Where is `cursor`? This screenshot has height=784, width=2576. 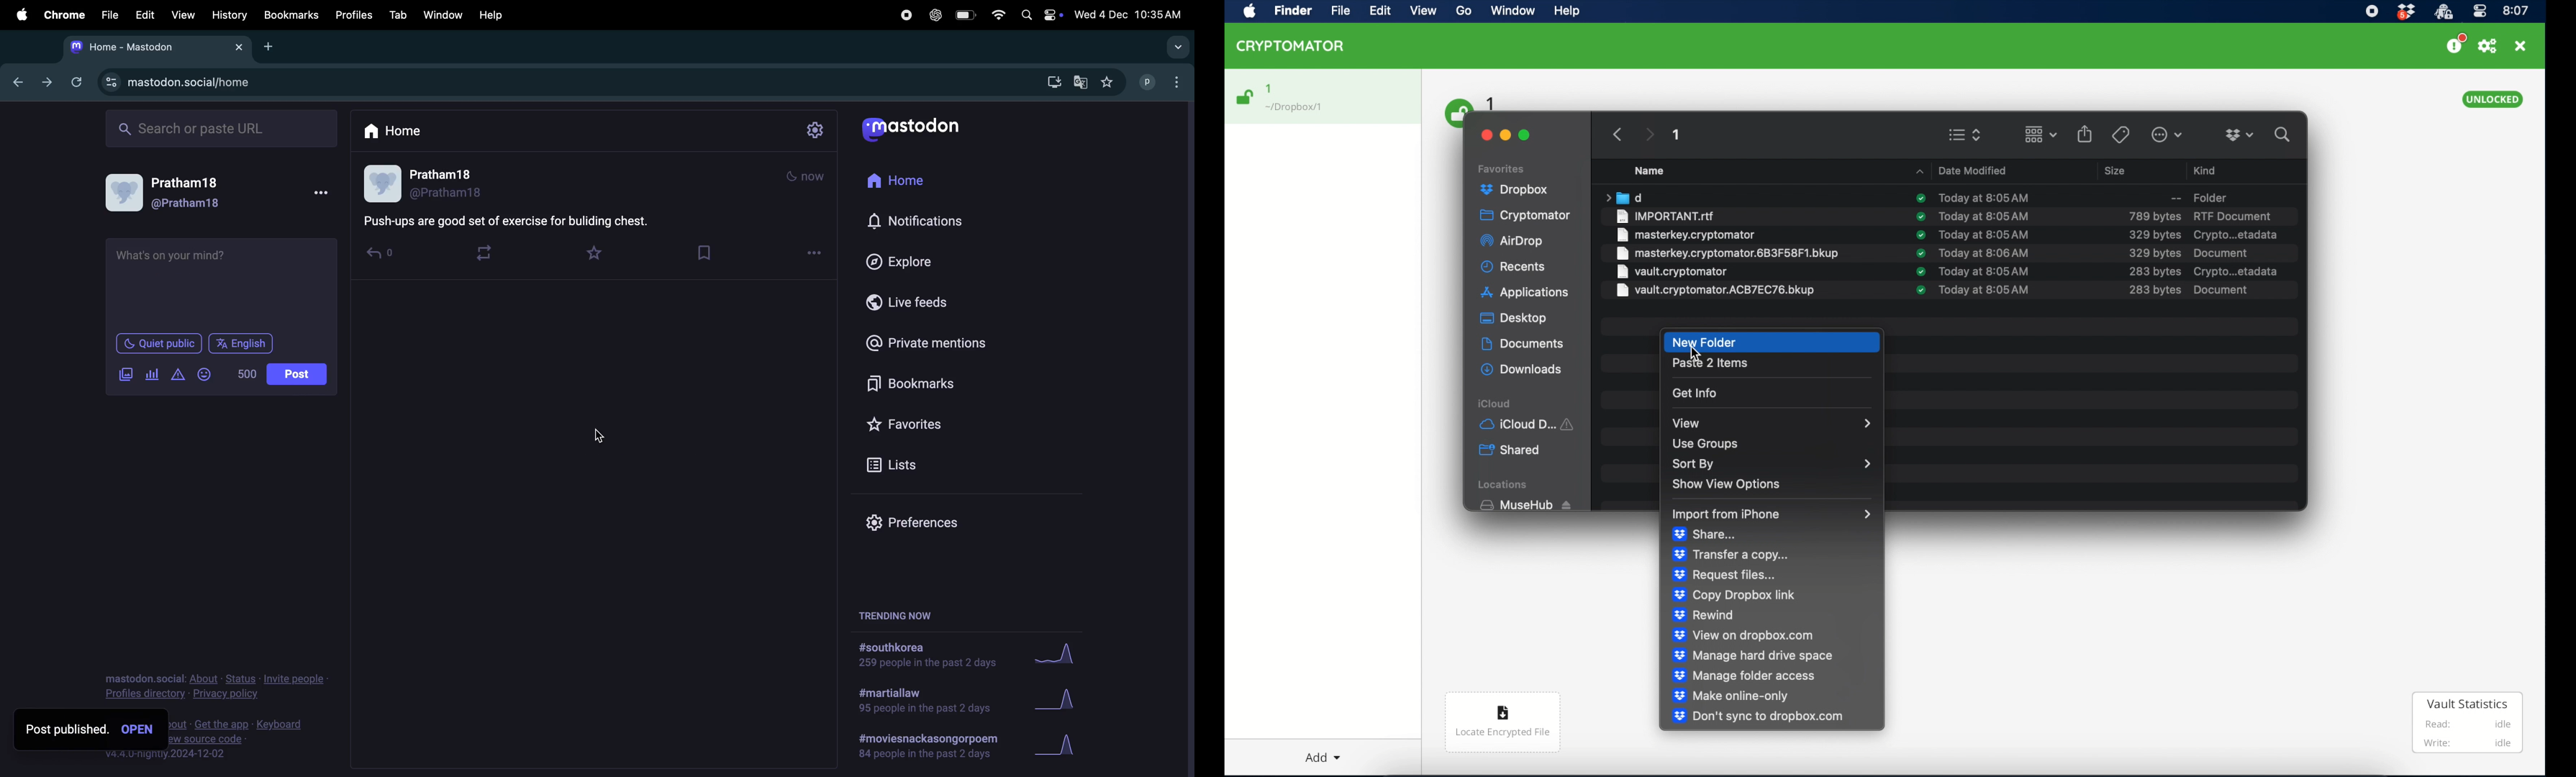
cursor is located at coordinates (1695, 354).